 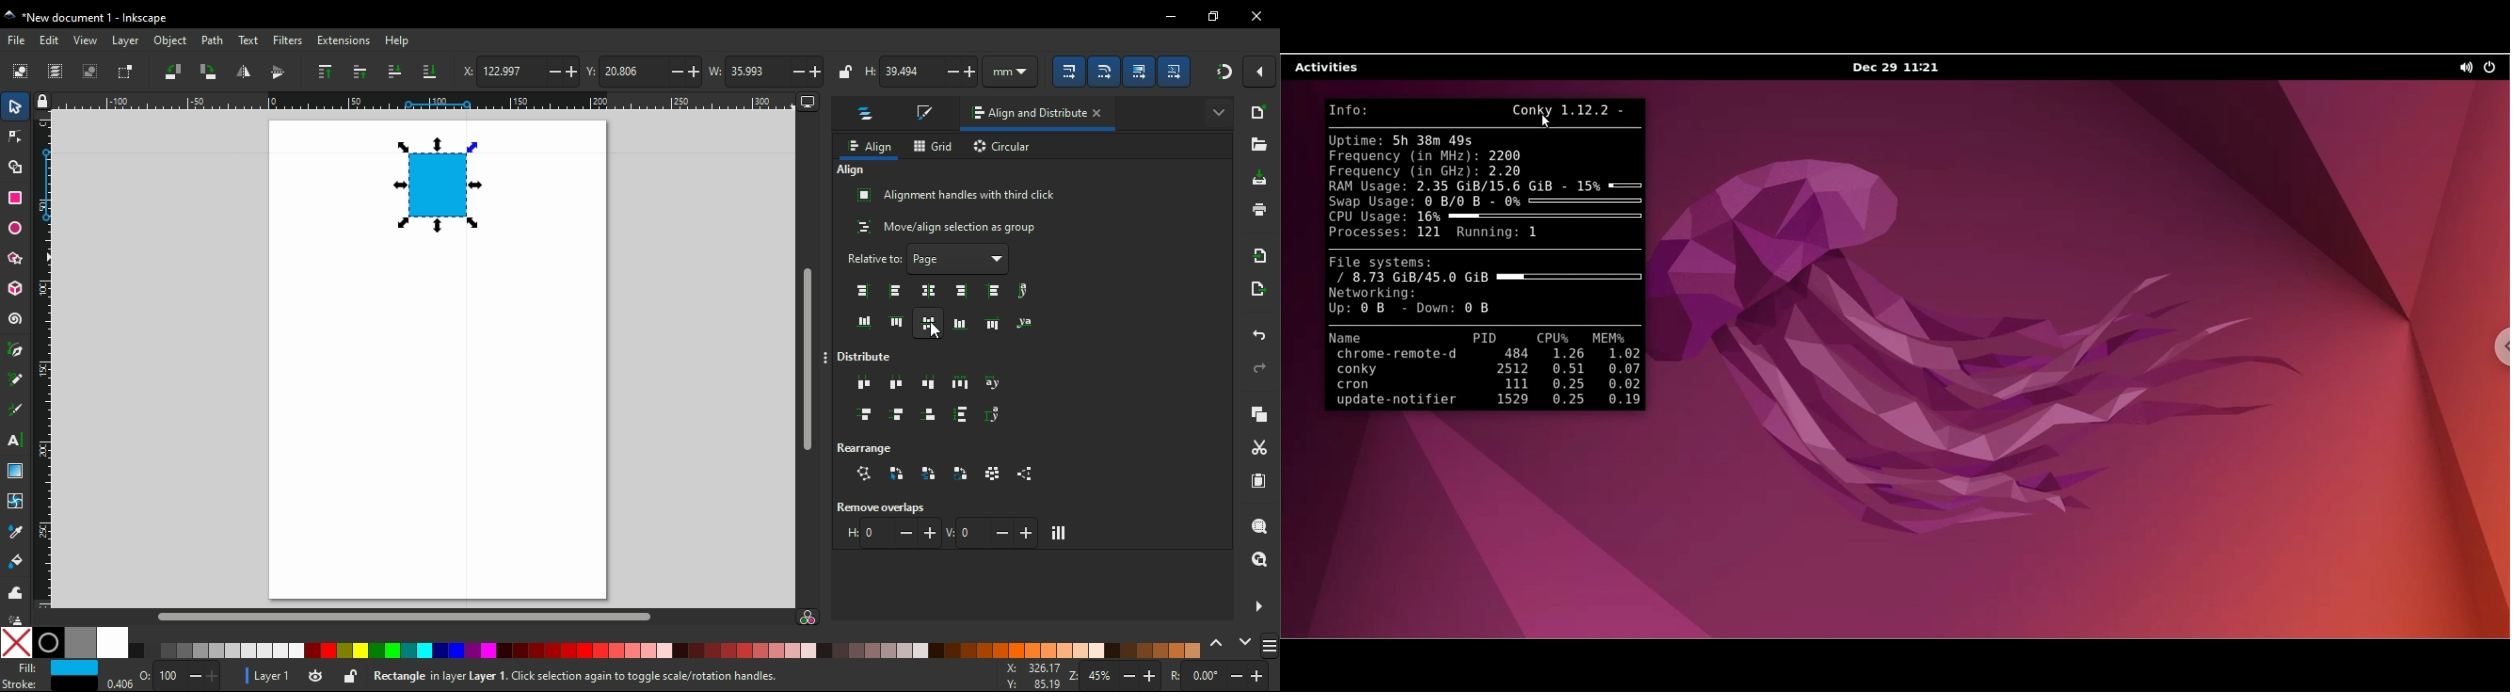 I want to click on open file dialogue, so click(x=1258, y=144).